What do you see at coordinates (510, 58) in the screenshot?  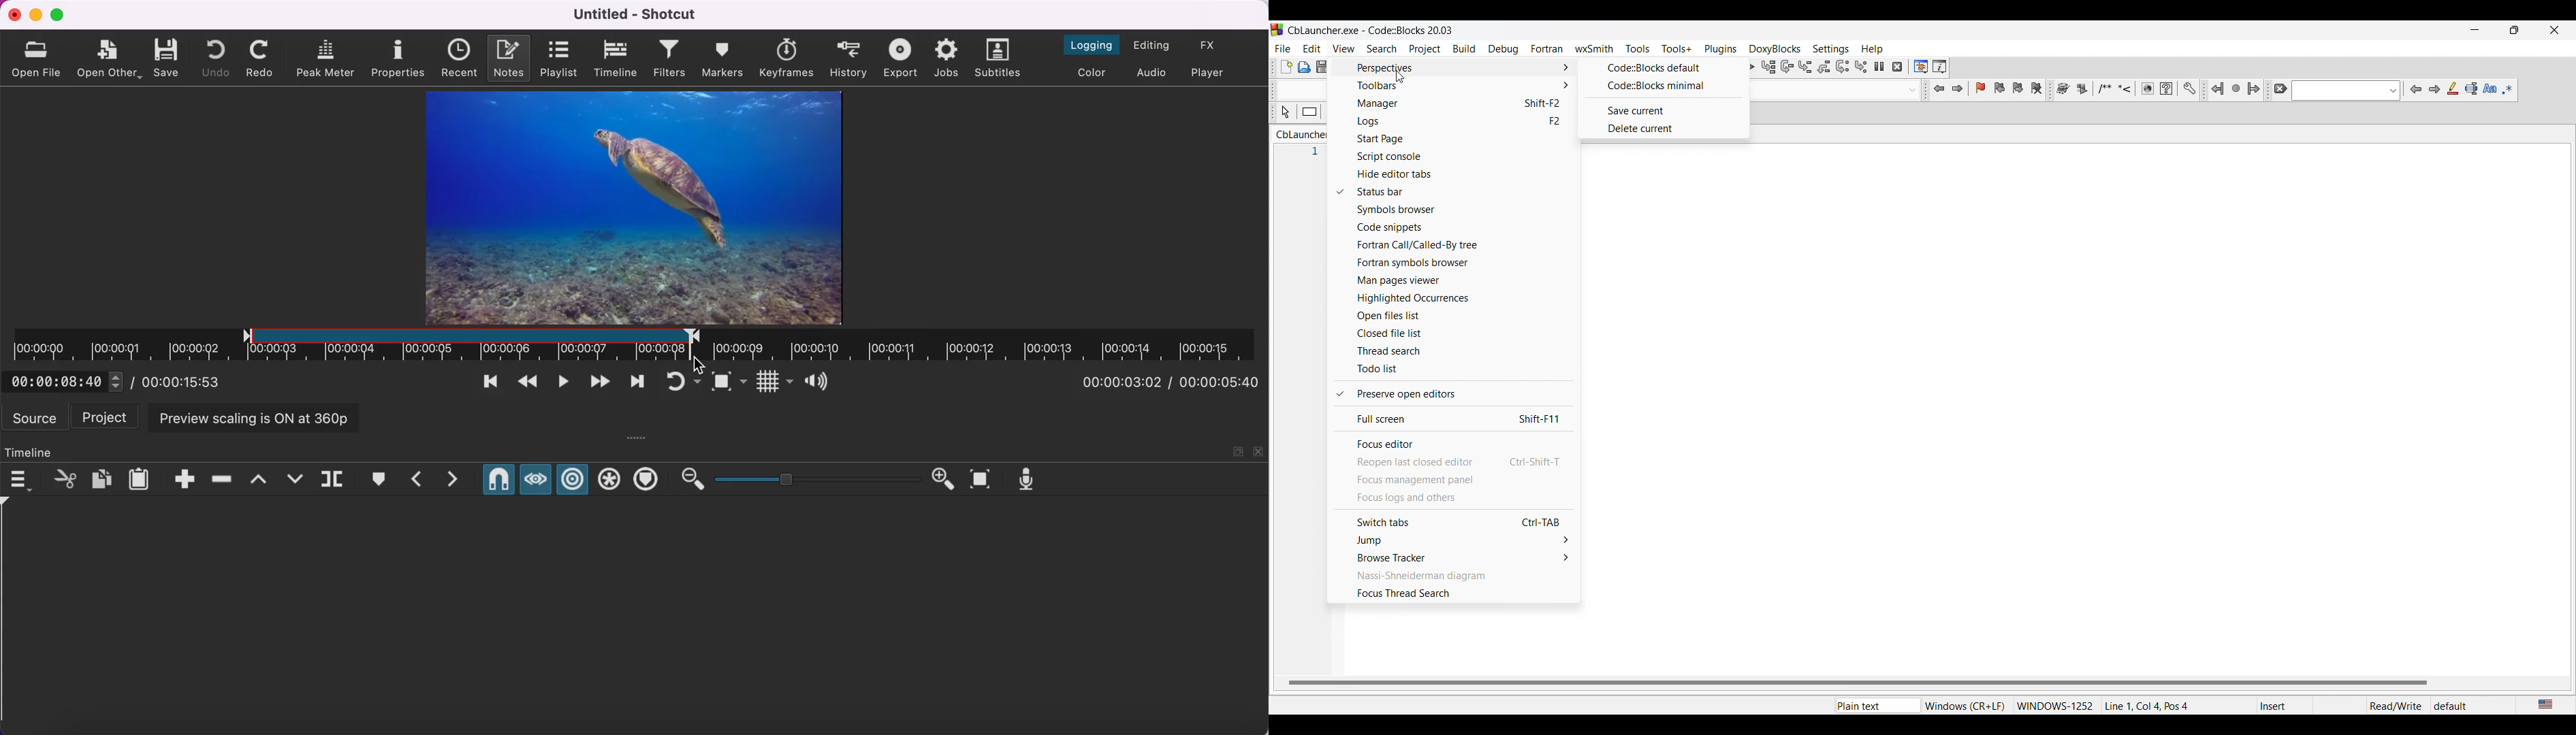 I see `notes` at bounding box center [510, 58].